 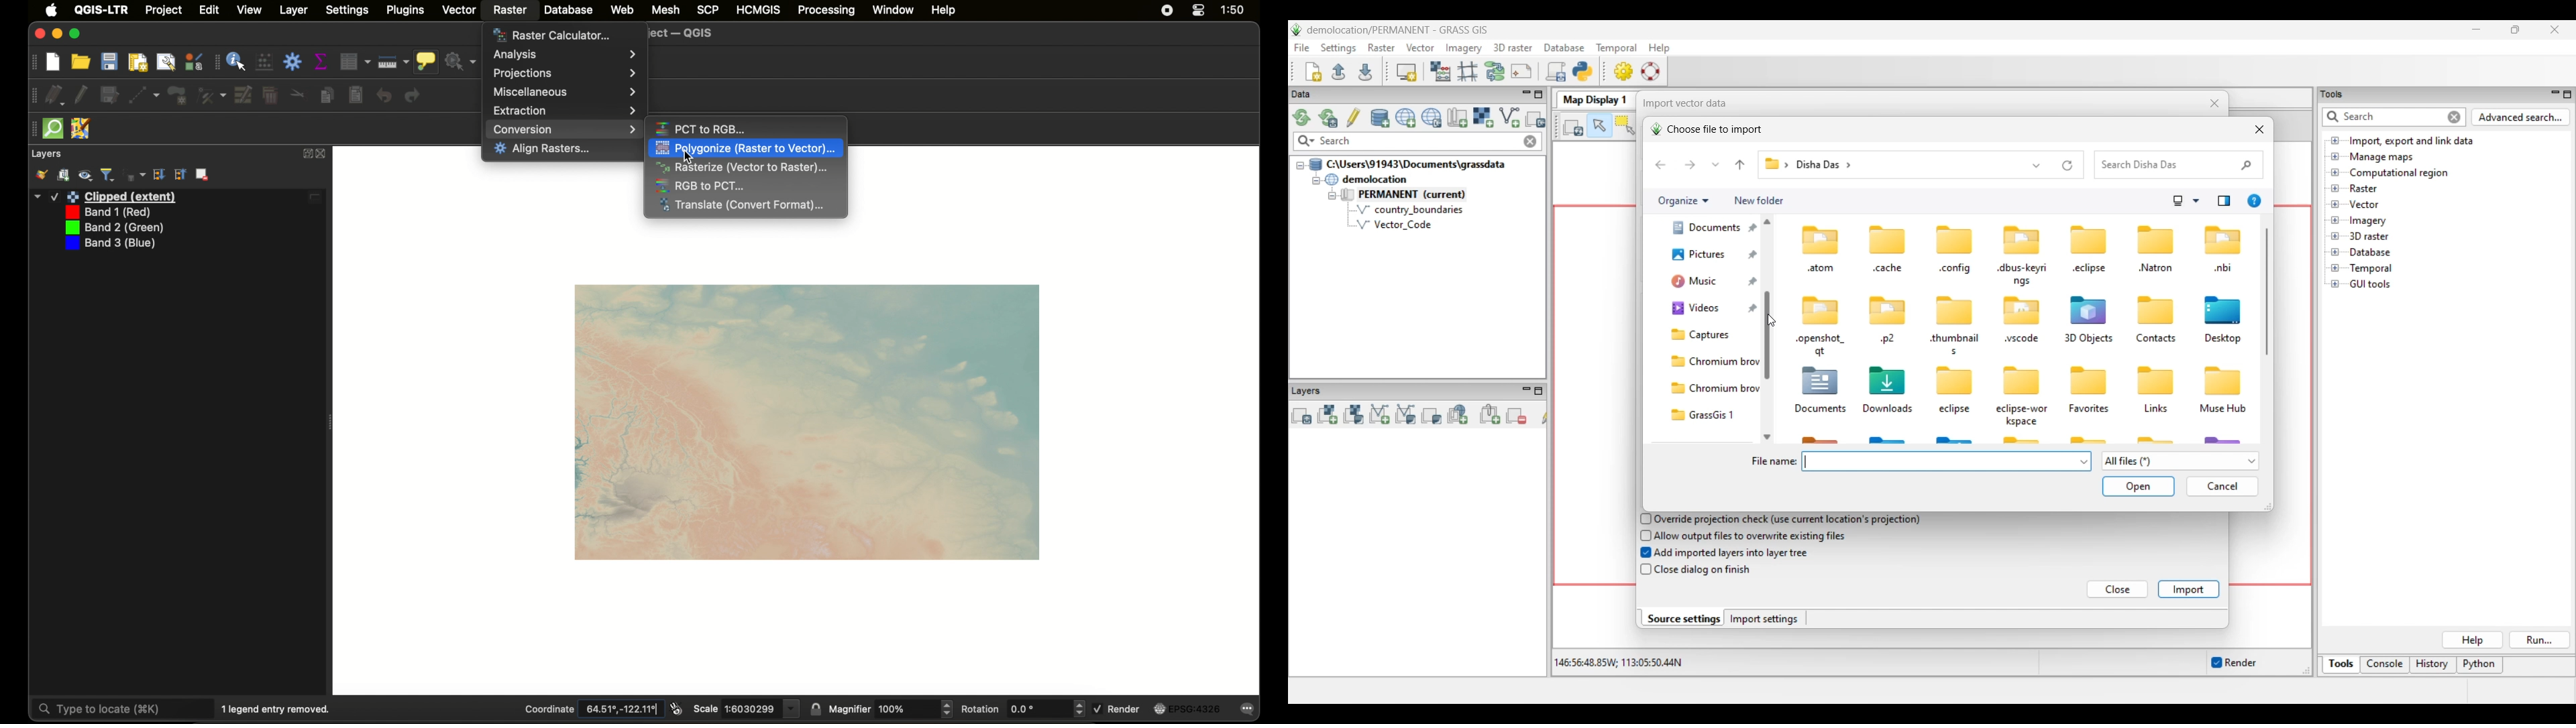 I want to click on extraction, so click(x=564, y=111).